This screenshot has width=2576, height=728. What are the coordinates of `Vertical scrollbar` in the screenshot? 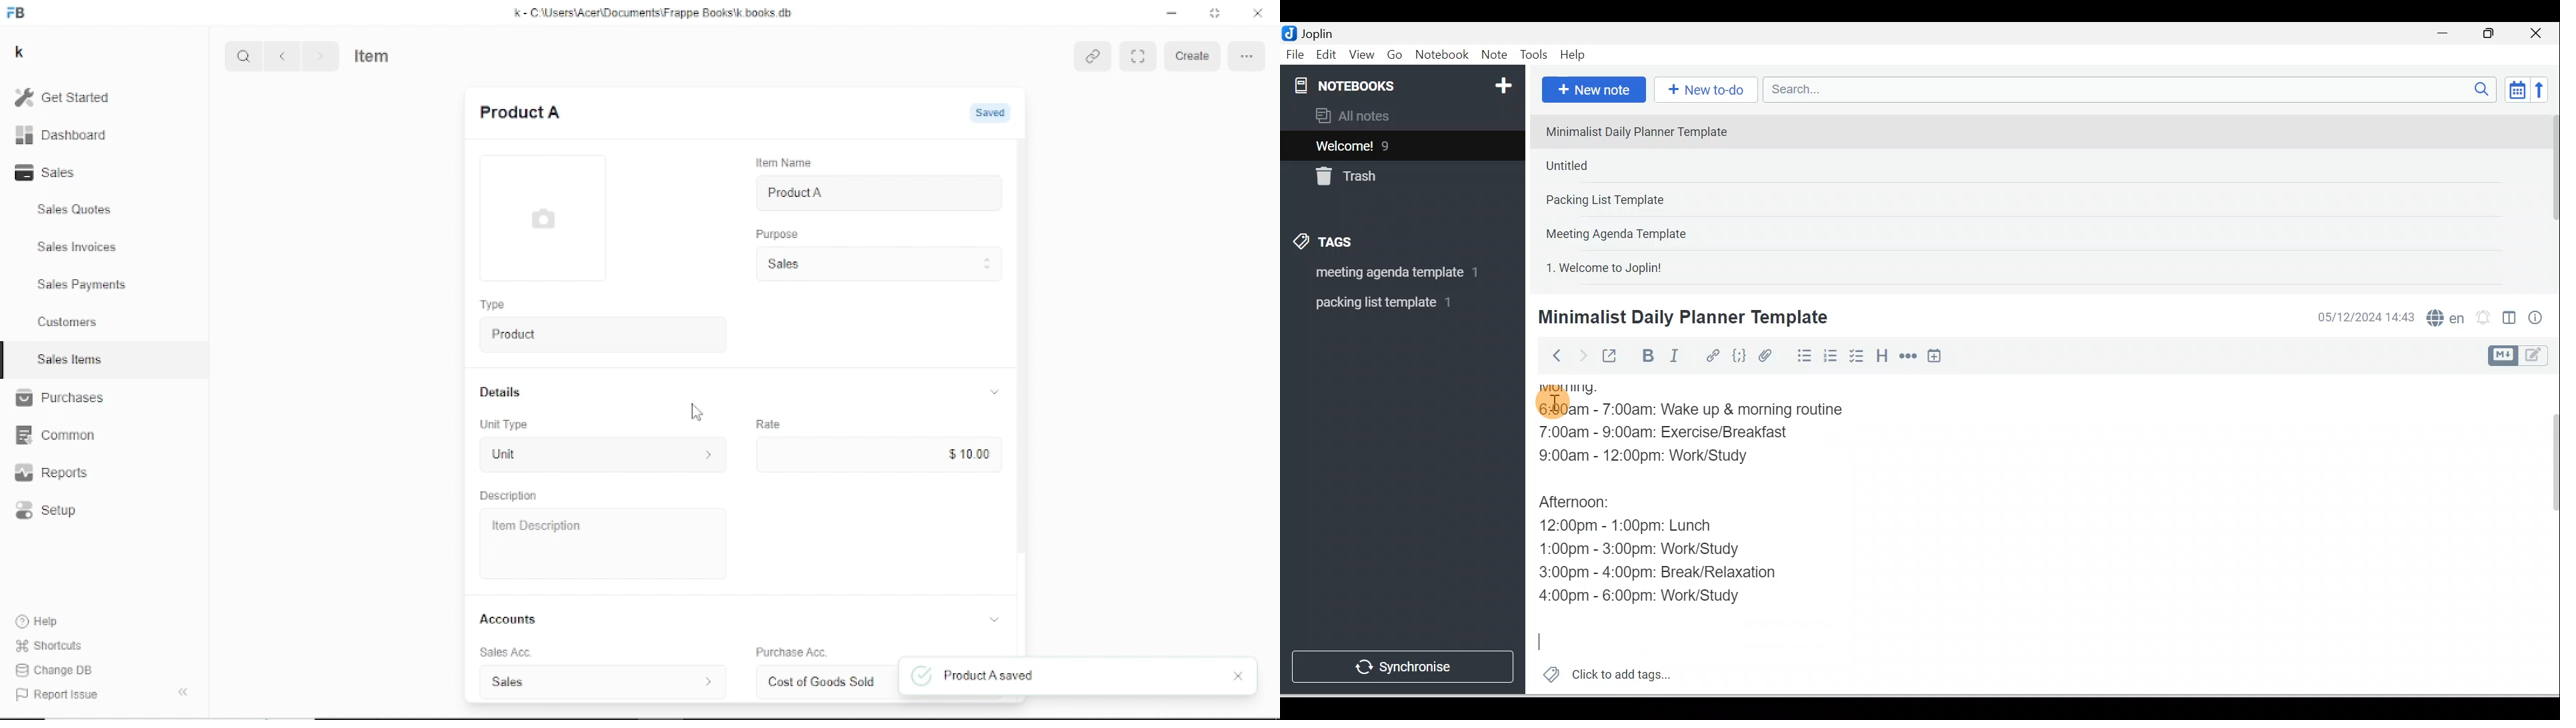 It's located at (1023, 345).